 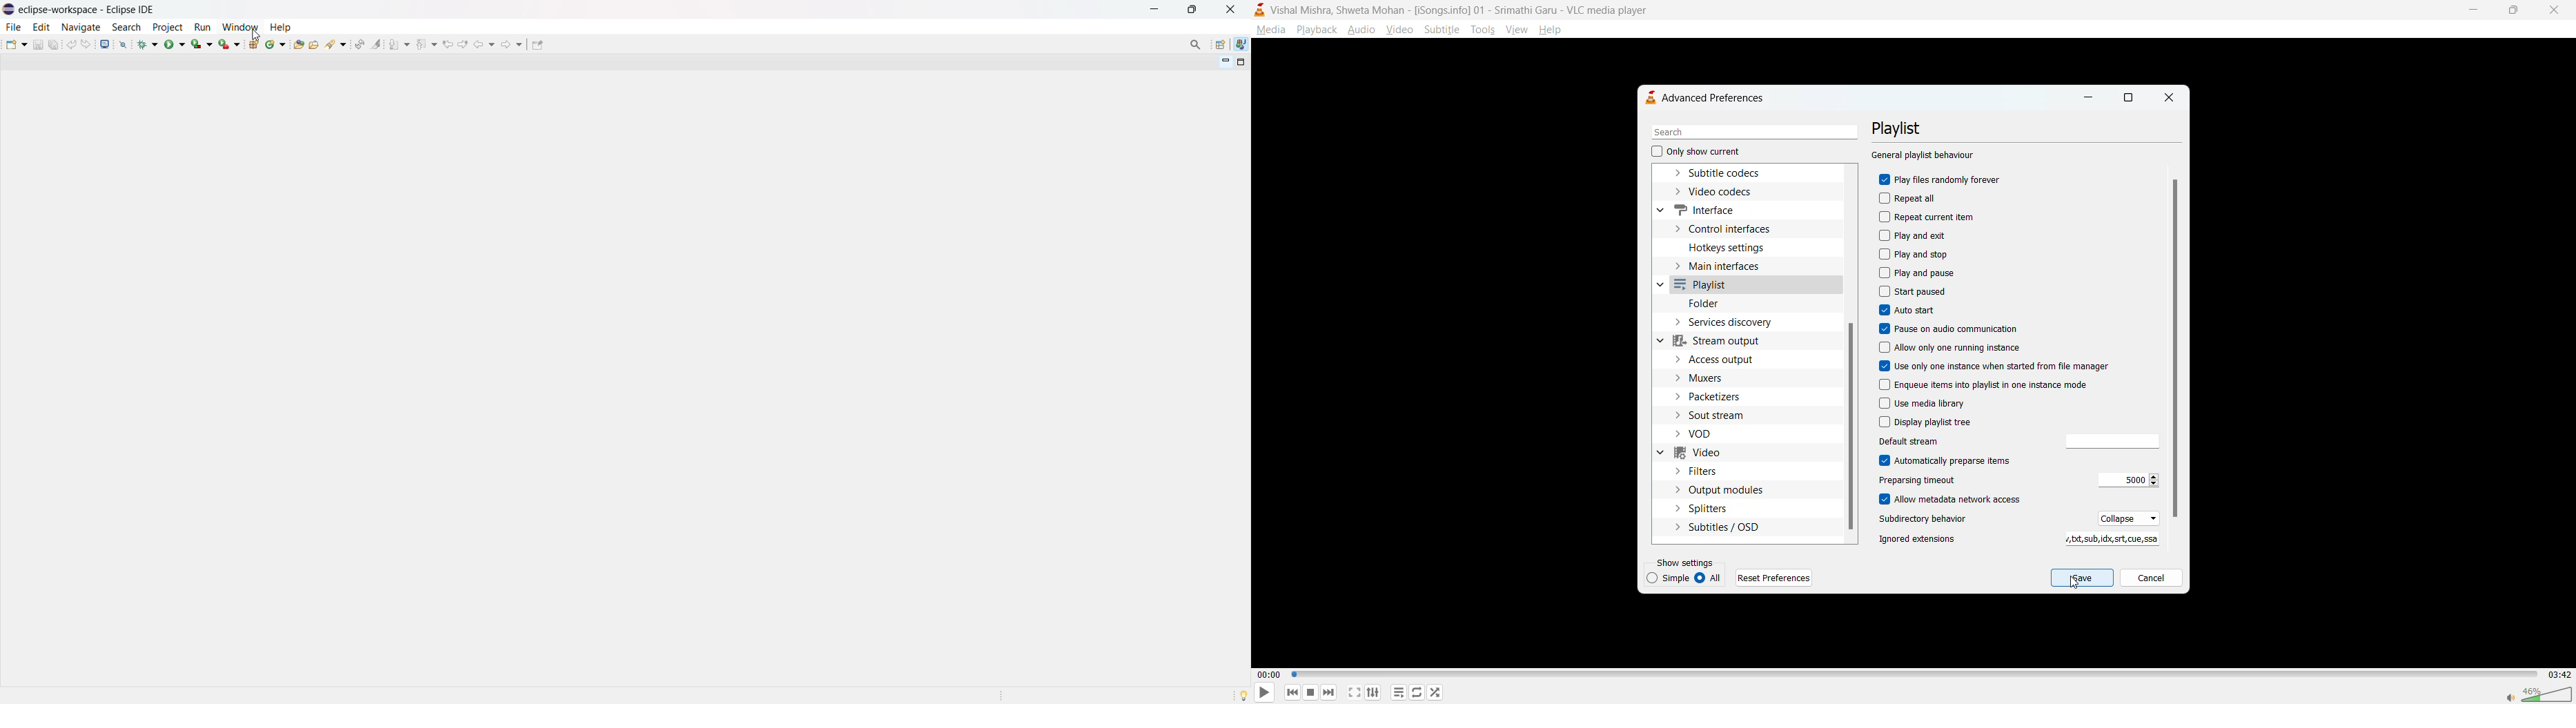 What do you see at coordinates (1905, 128) in the screenshot?
I see `playlist` at bounding box center [1905, 128].